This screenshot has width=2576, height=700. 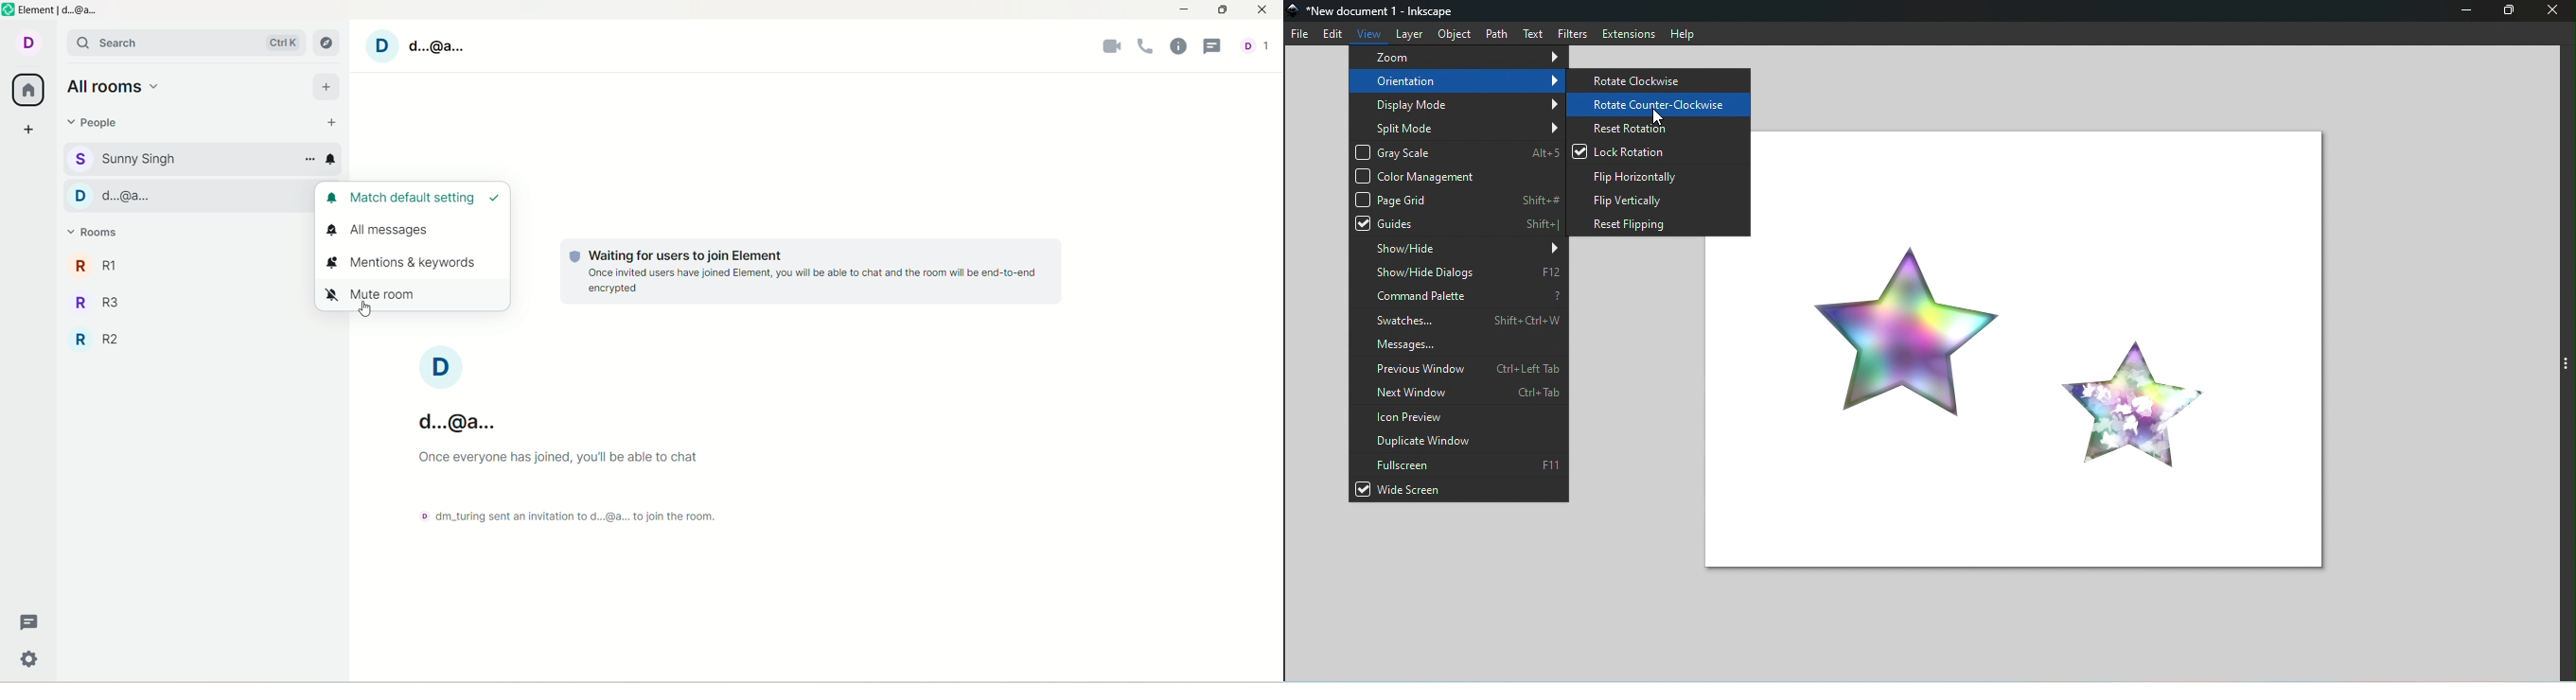 What do you see at coordinates (330, 159) in the screenshot?
I see `notification` at bounding box center [330, 159].